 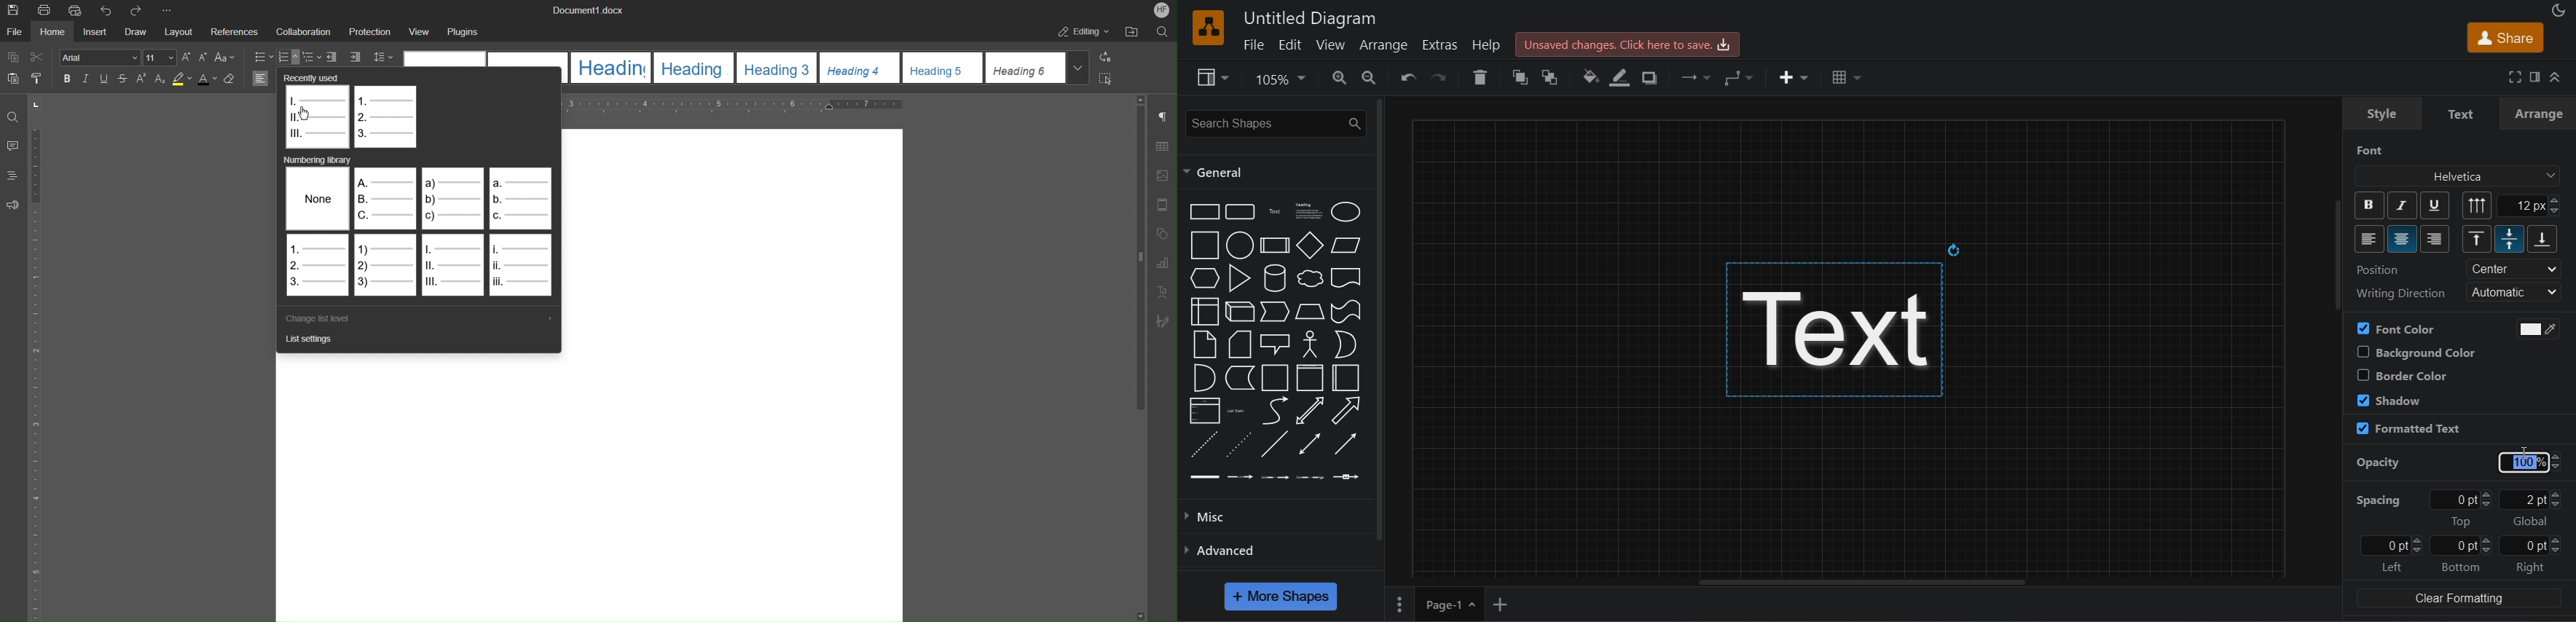 I want to click on bidirectional arrow, so click(x=1310, y=411).